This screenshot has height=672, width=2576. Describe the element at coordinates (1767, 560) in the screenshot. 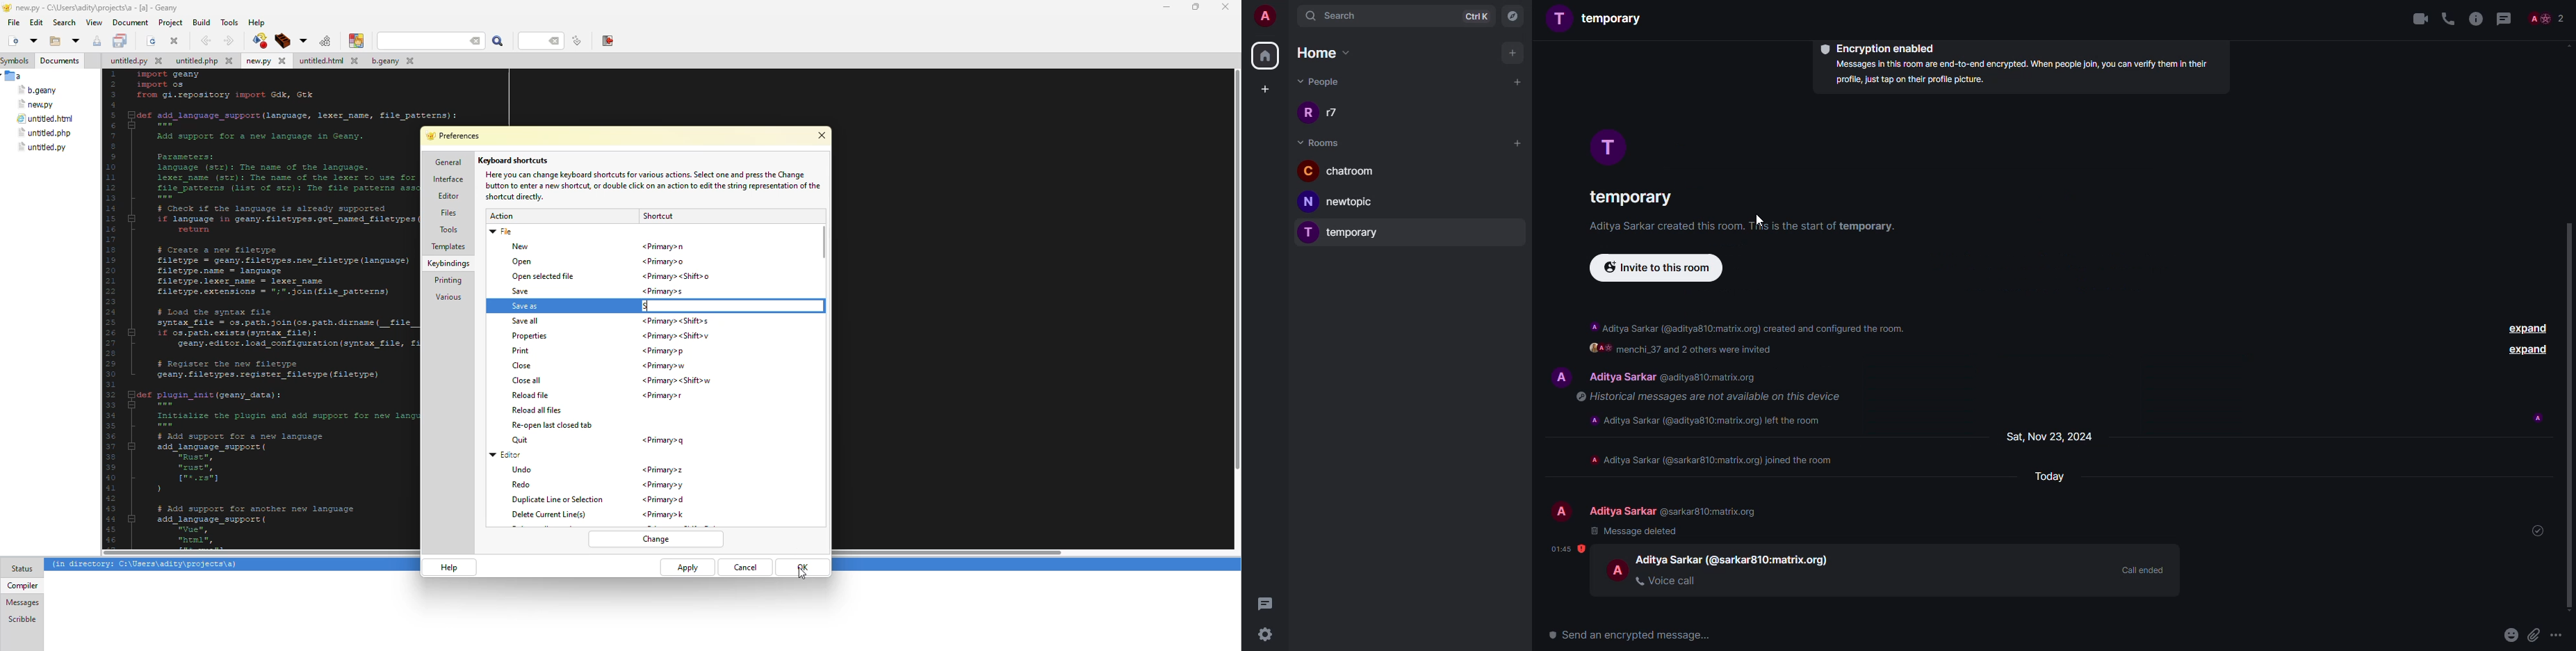

I see `id` at that location.